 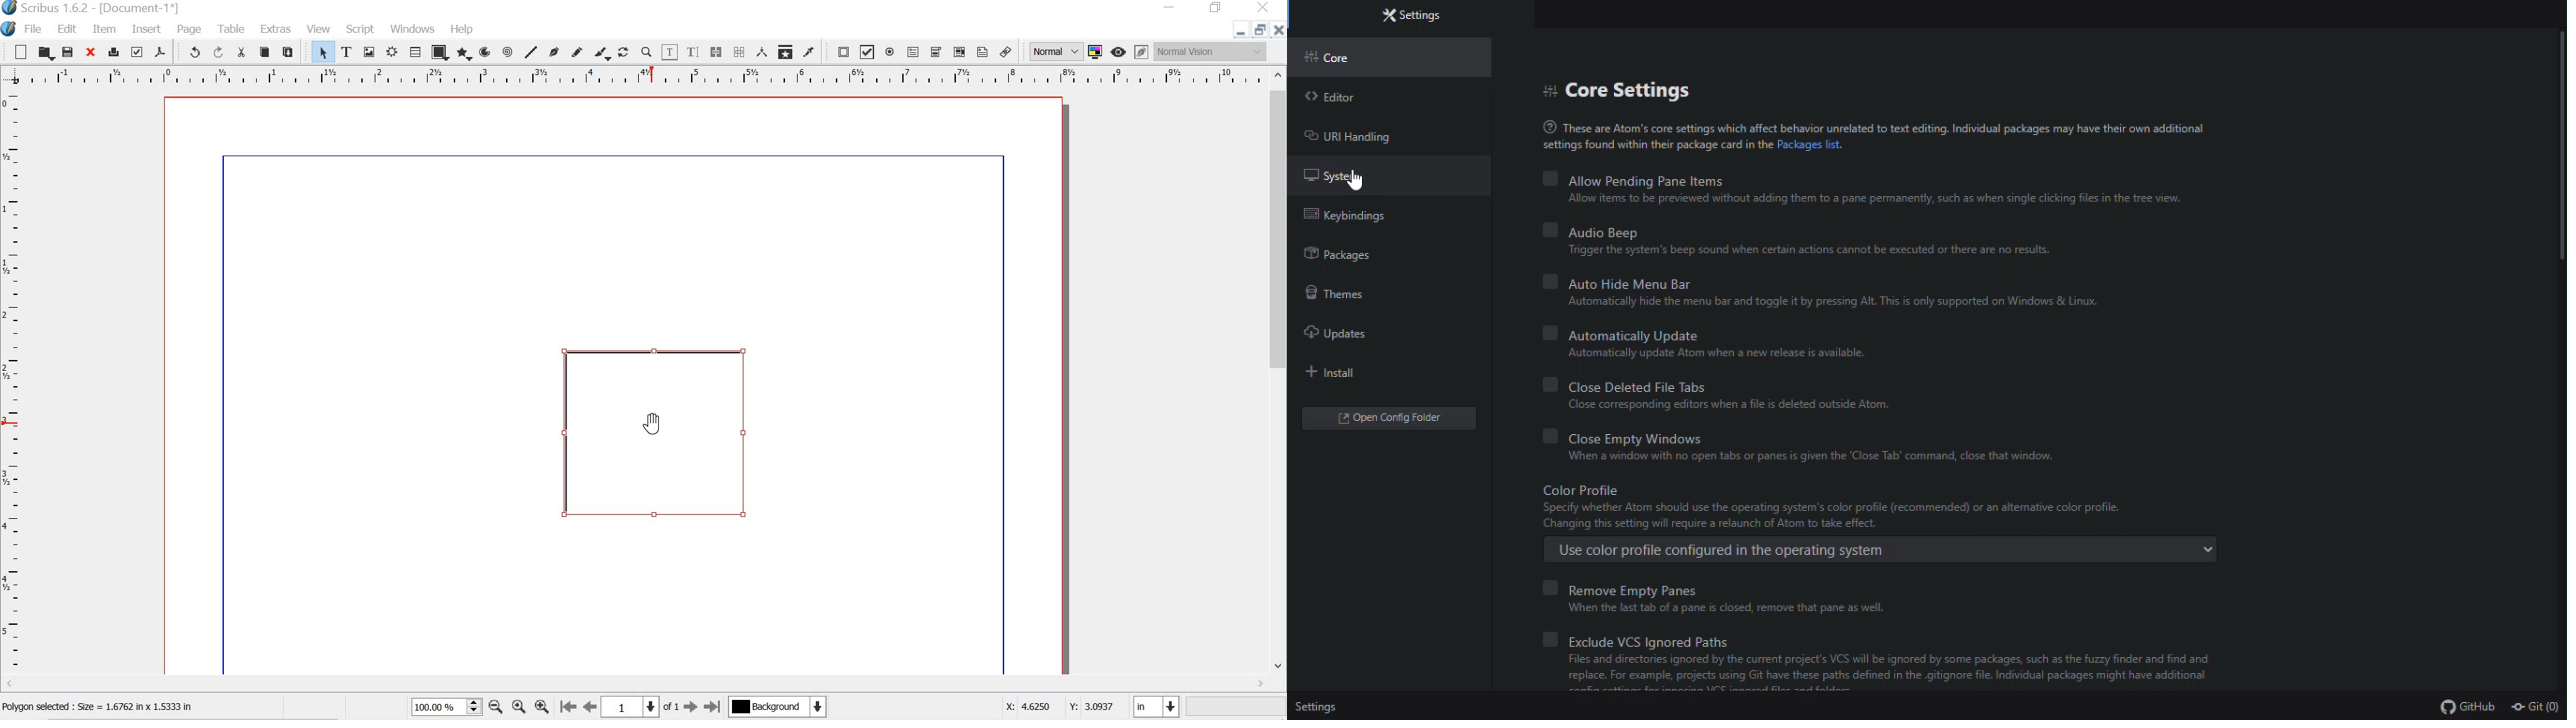 What do you see at coordinates (1055, 50) in the screenshot?
I see `normal` at bounding box center [1055, 50].